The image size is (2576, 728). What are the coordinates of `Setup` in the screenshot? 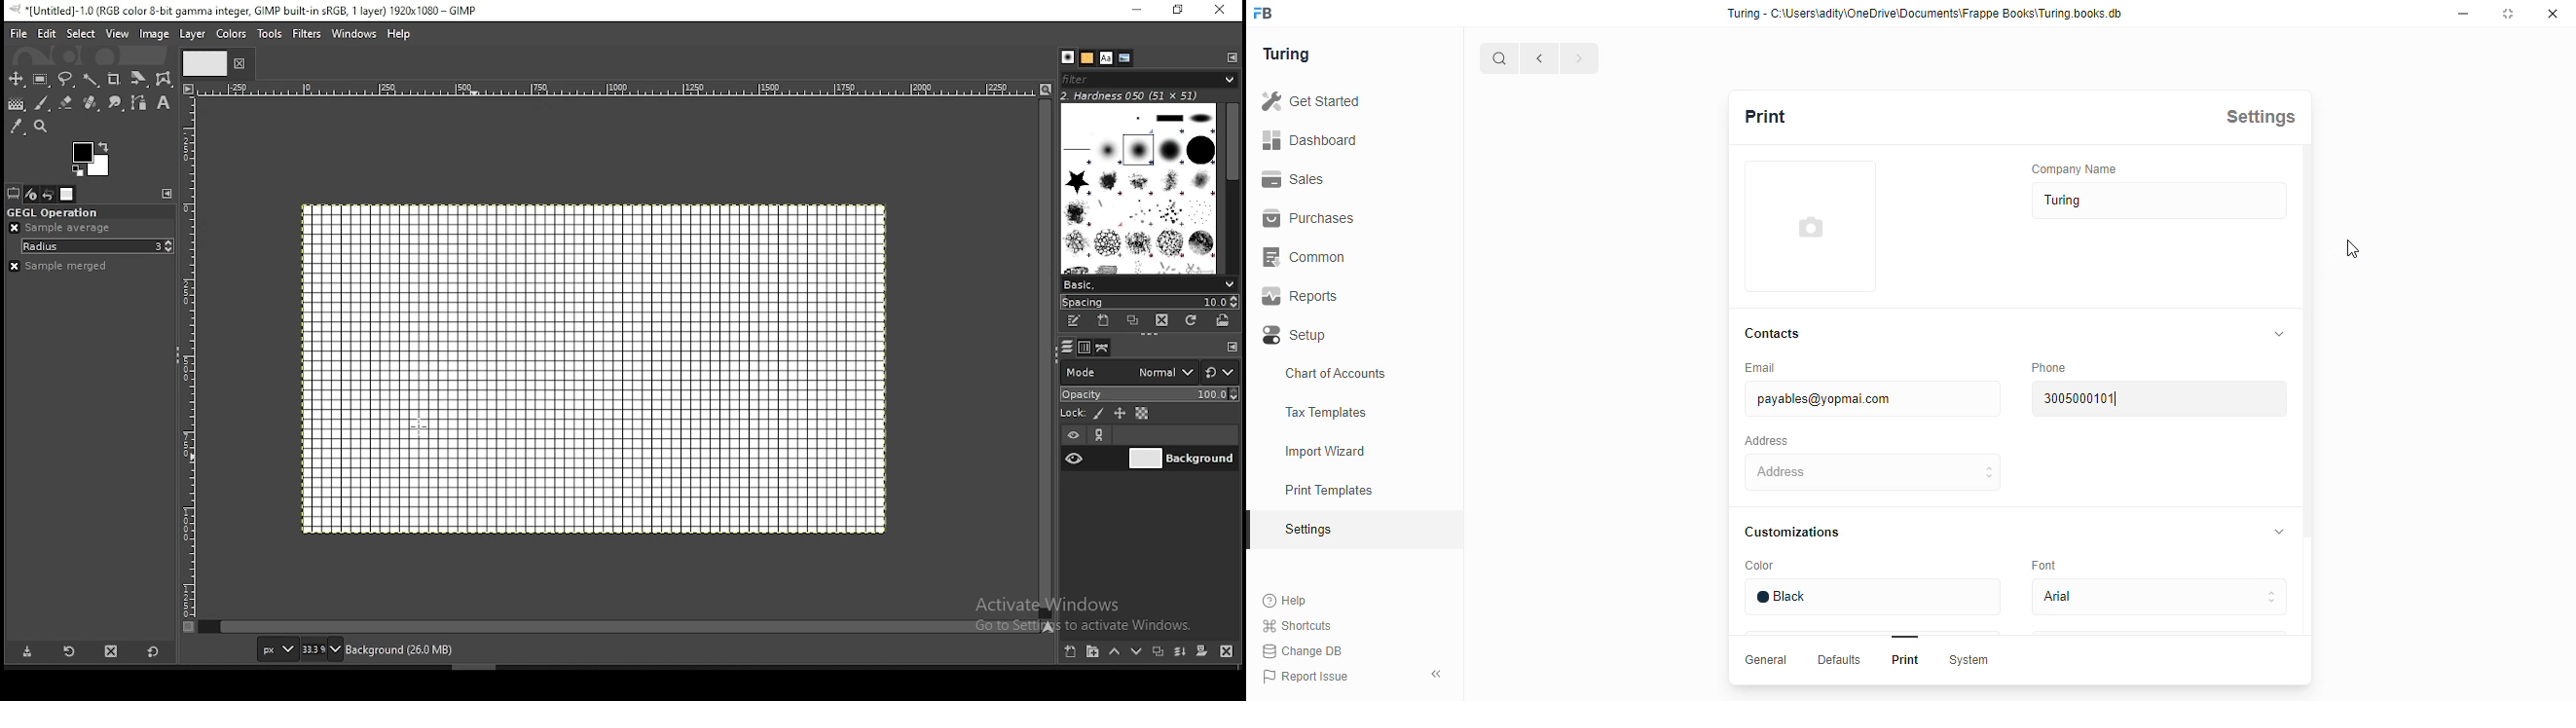 It's located at (1351, 332).